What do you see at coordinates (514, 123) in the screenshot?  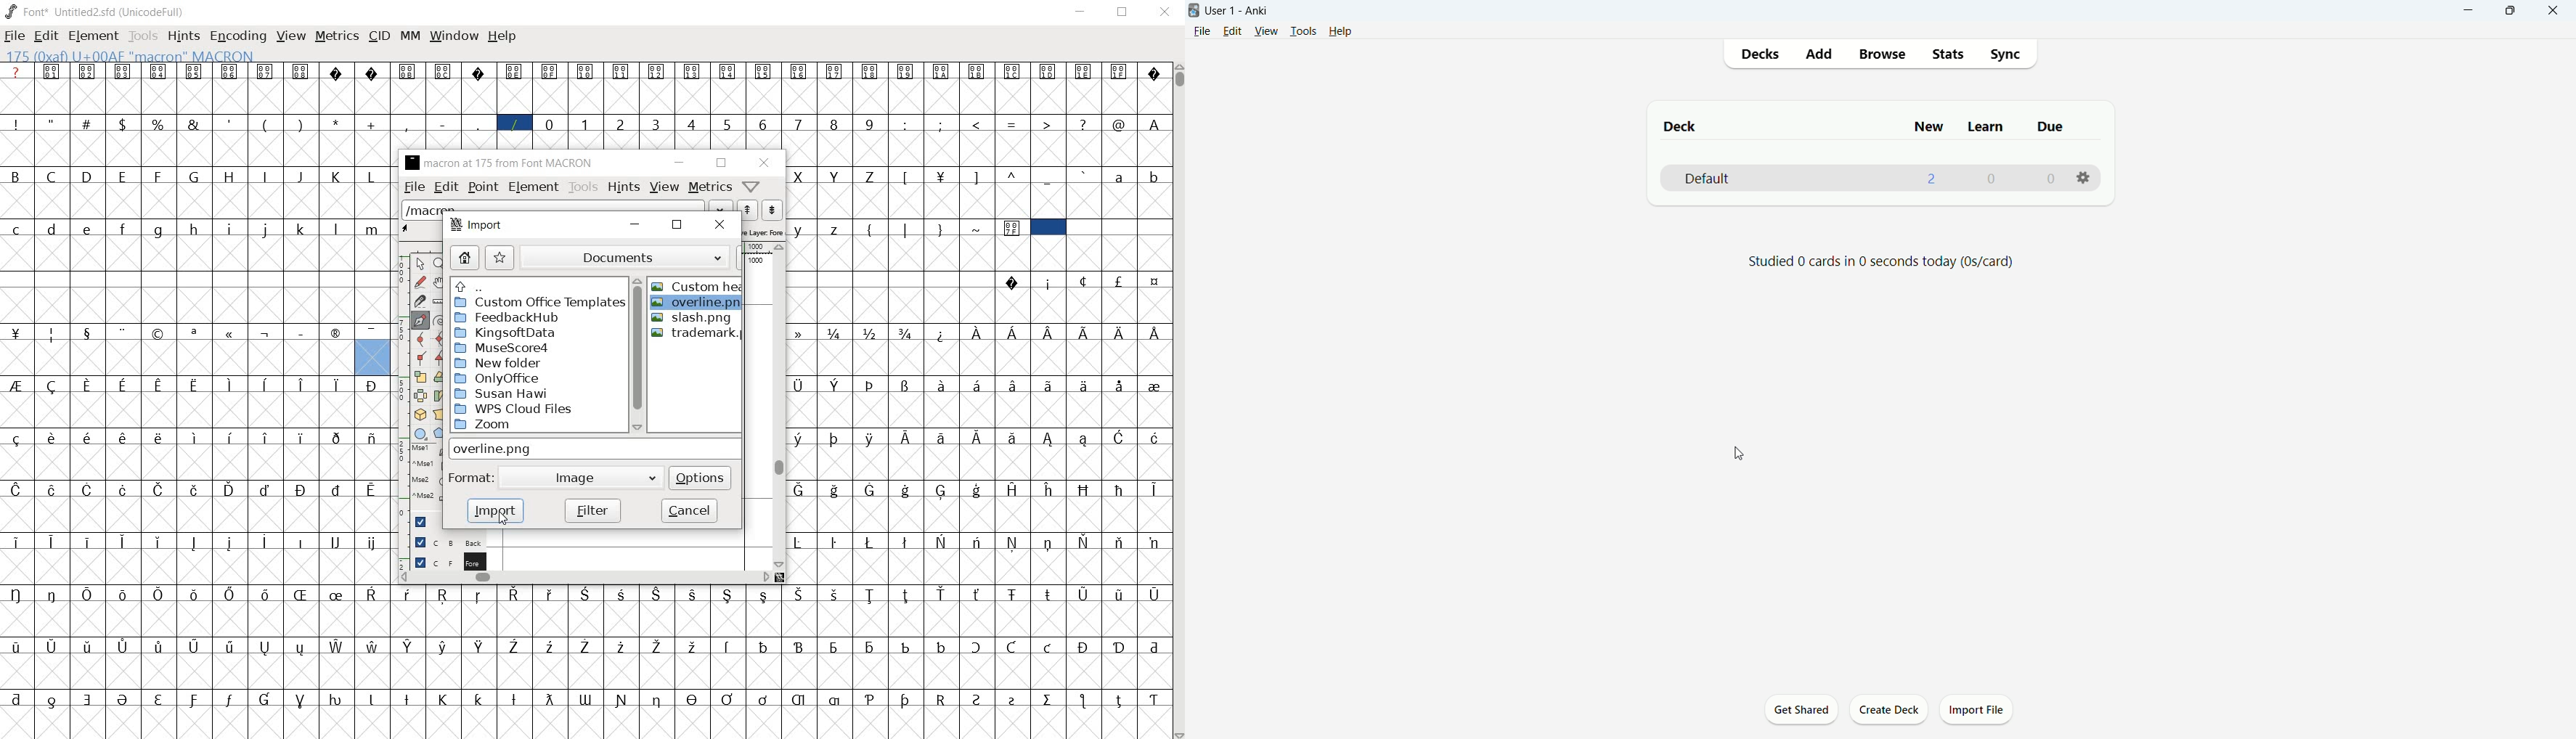 I see `/` at bounding box center [514, 123].